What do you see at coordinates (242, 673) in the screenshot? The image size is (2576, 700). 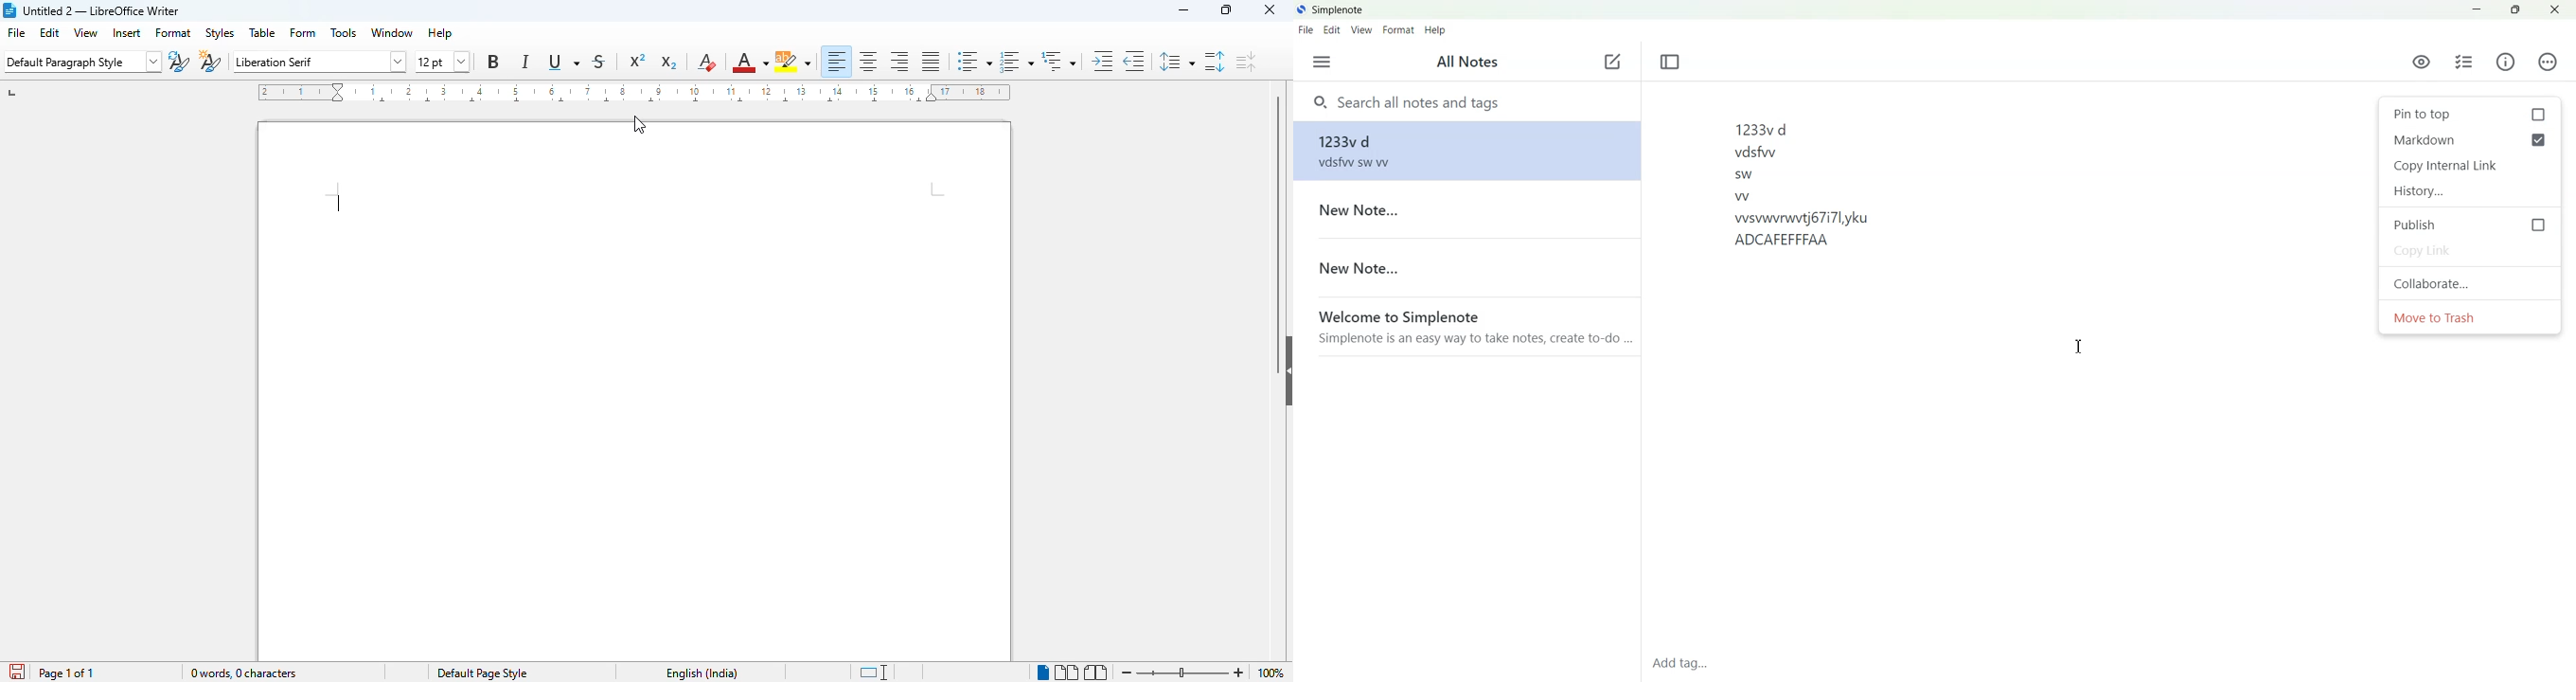 I see `0 words, 0 characters` at bounding box center [242, 673].